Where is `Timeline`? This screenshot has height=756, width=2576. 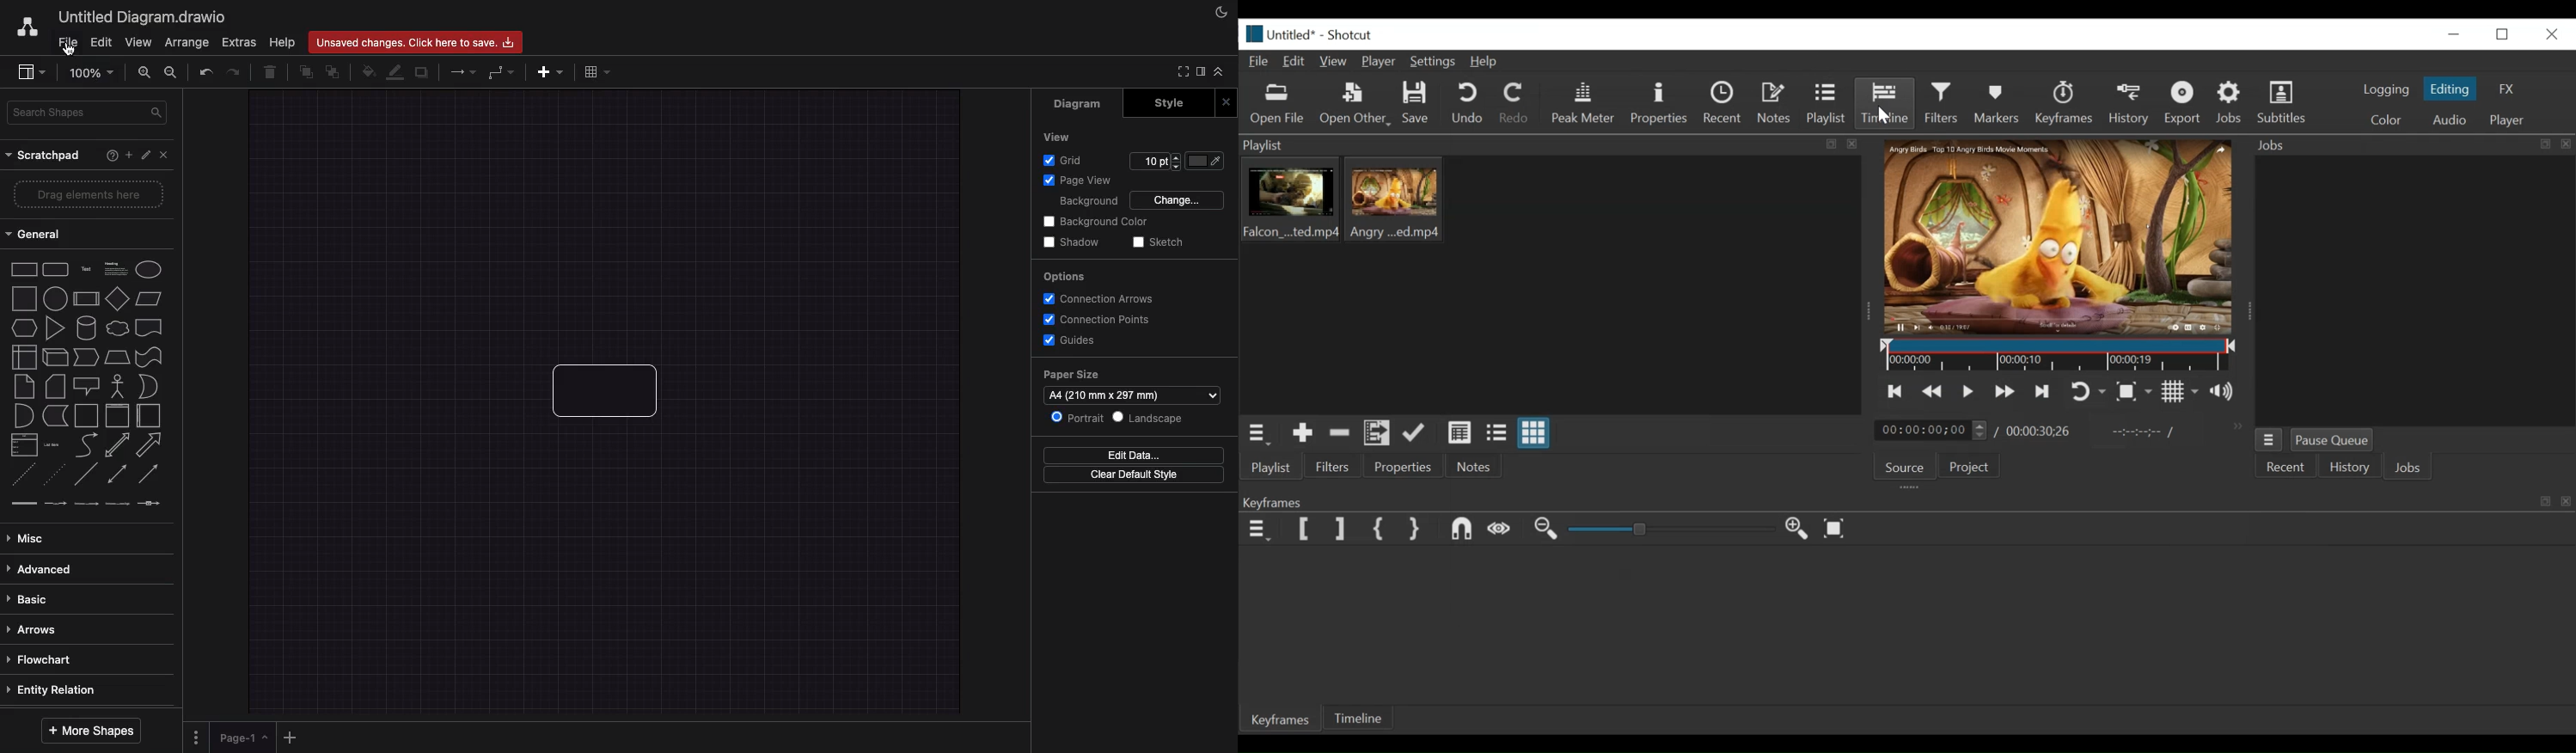 Timeline is located at coordinates (1365, 716).